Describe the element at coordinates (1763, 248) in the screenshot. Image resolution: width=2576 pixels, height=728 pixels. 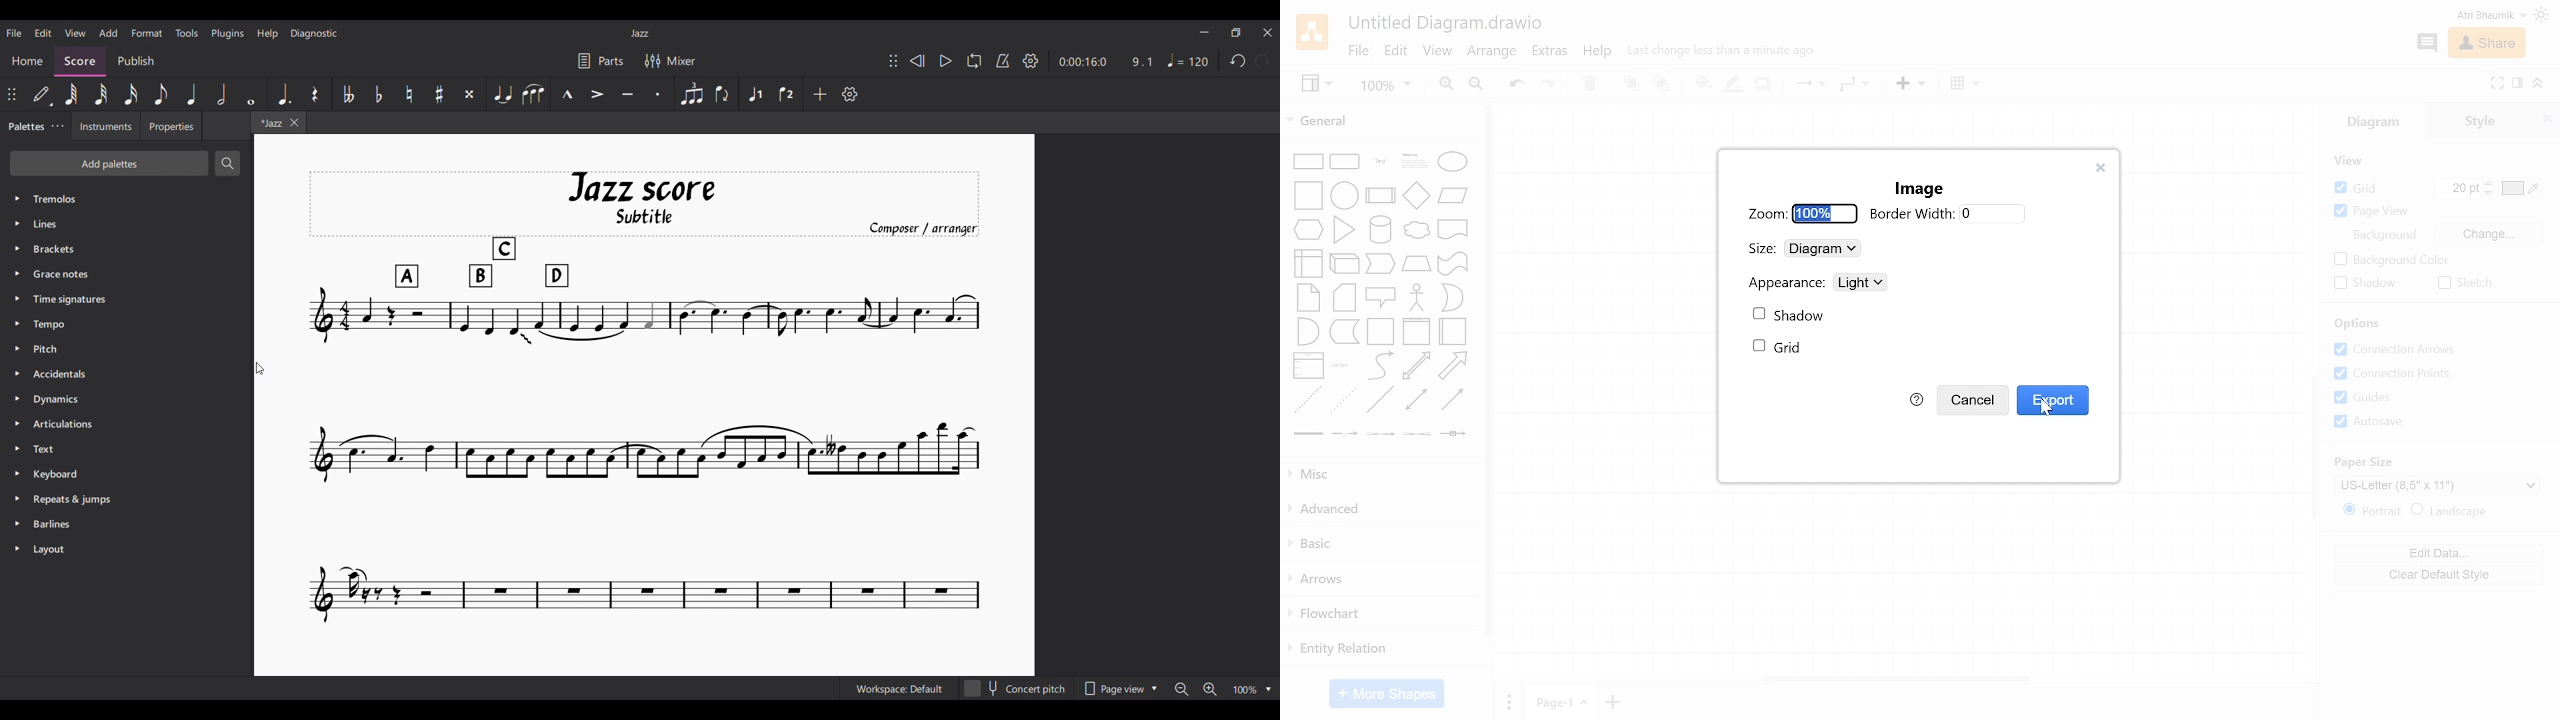
I see `Size:` at that location.